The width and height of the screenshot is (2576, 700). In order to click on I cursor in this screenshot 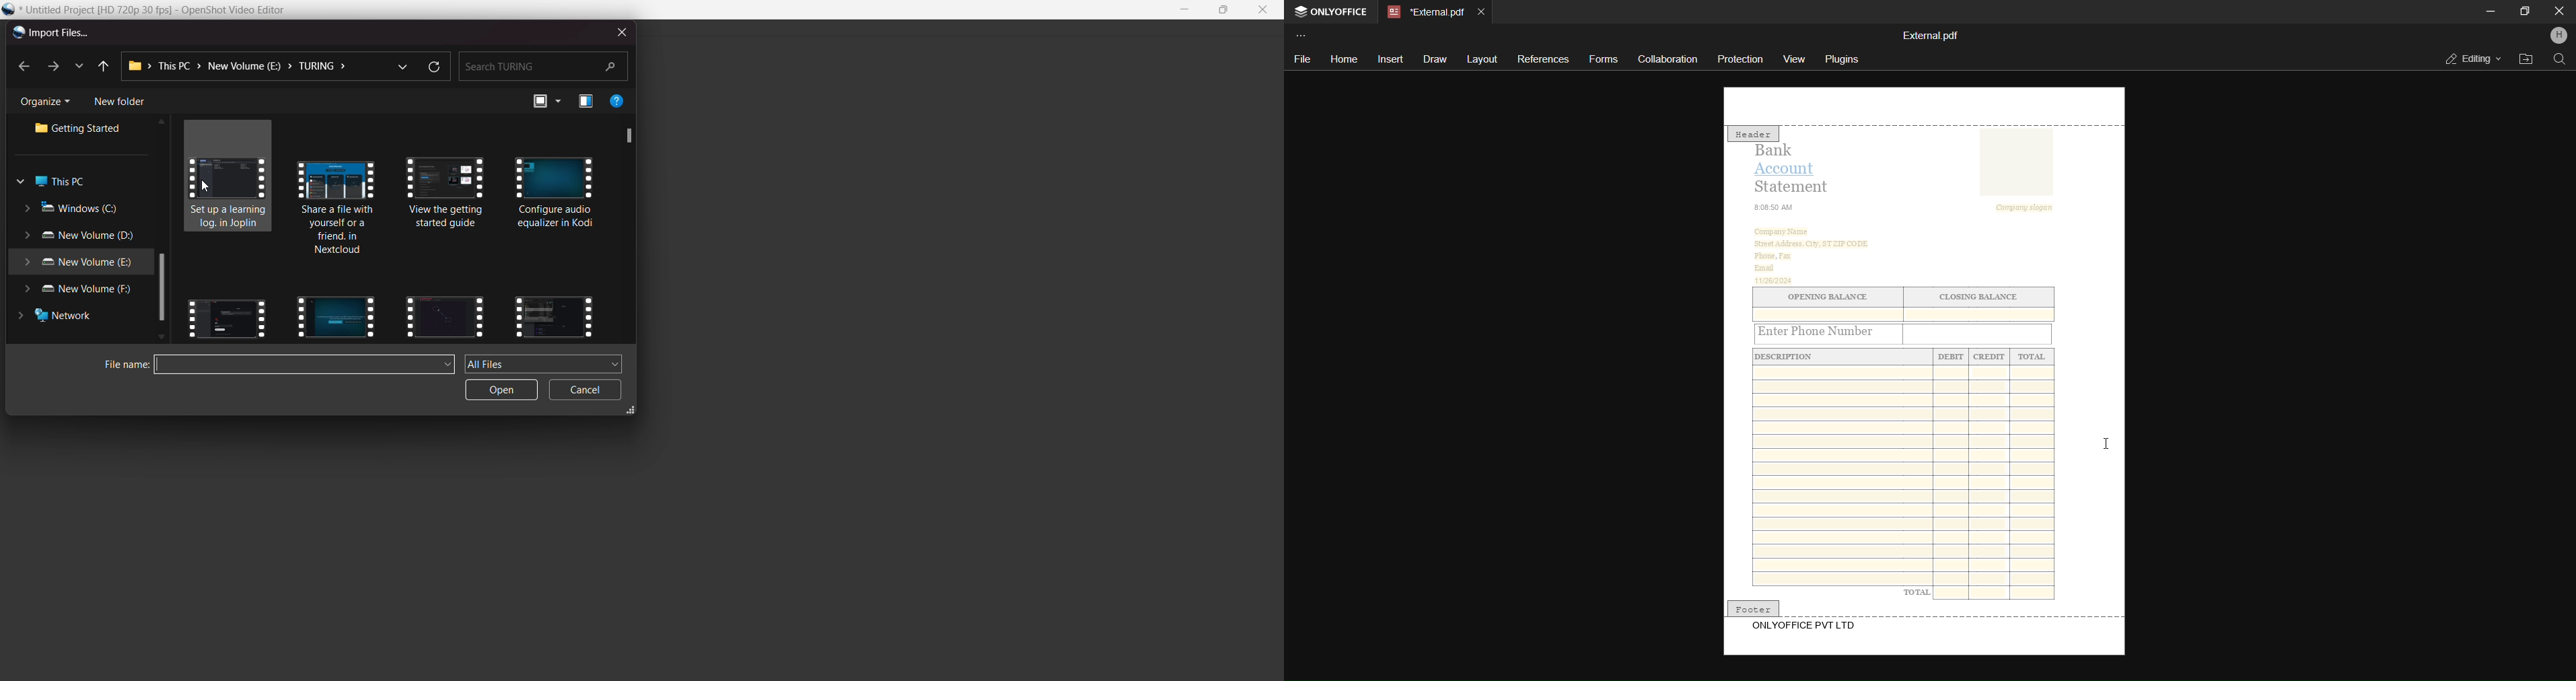, I will do `click(2106, 443)`.